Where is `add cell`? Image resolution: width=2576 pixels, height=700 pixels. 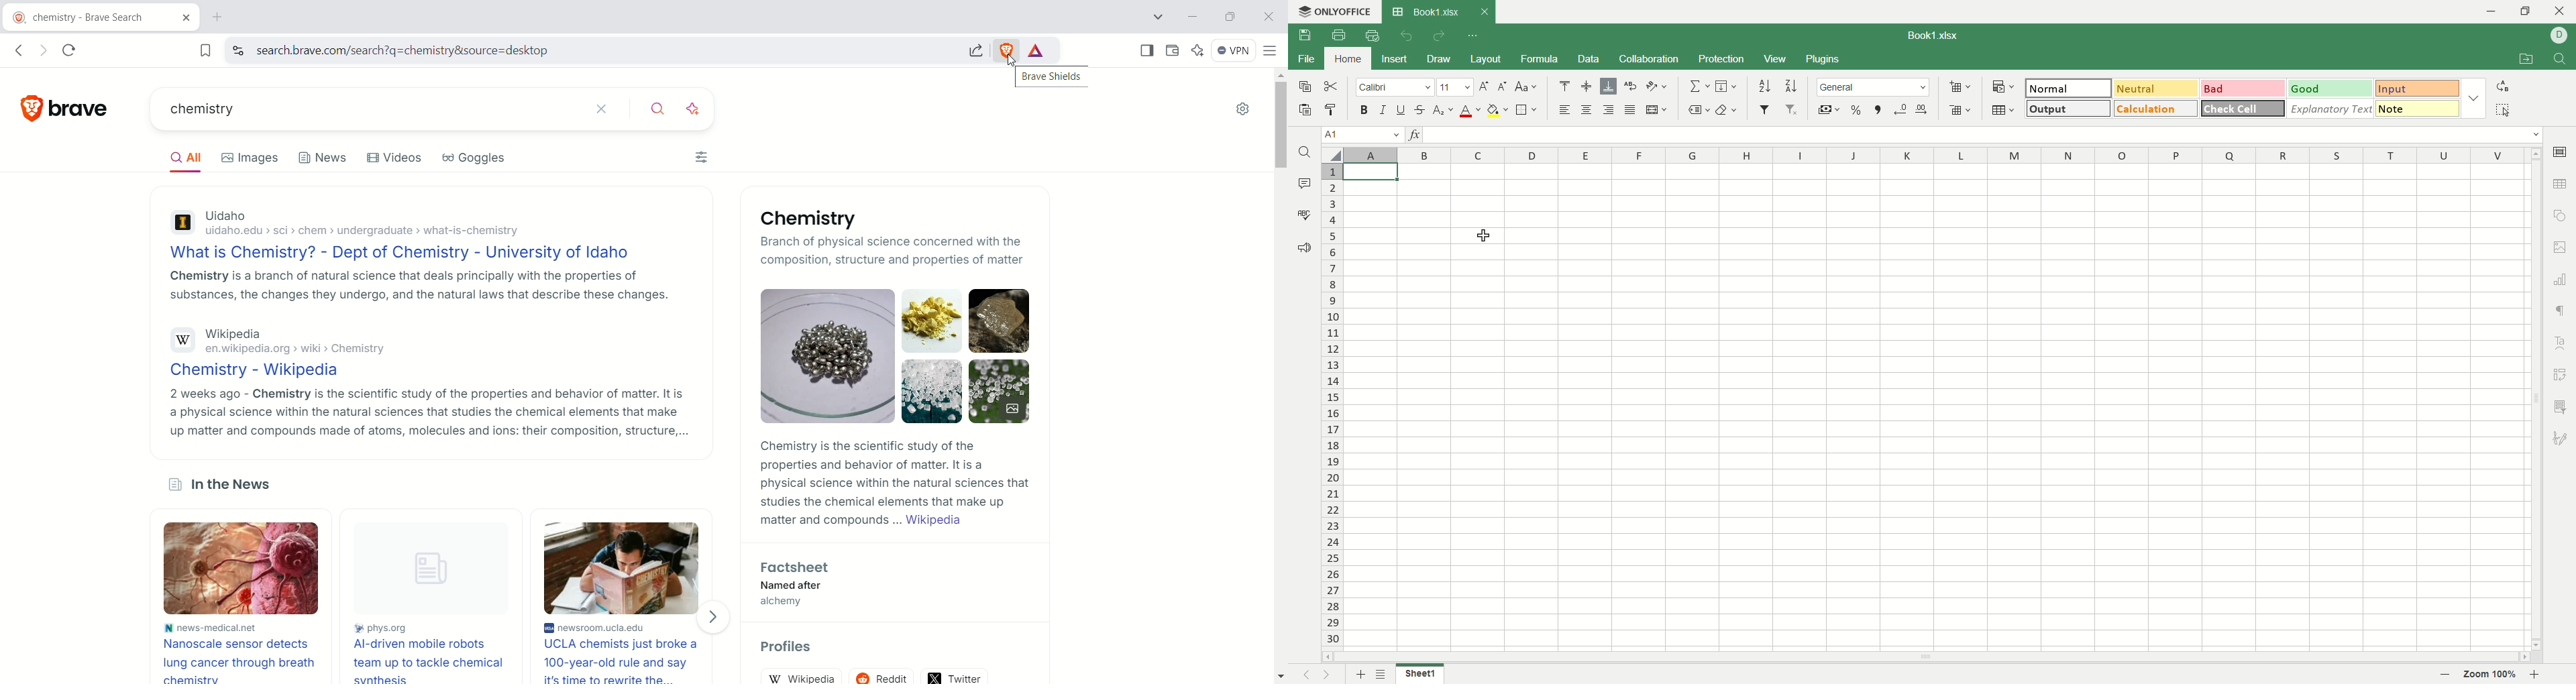 add cell is located at coordinates (1960, 87).